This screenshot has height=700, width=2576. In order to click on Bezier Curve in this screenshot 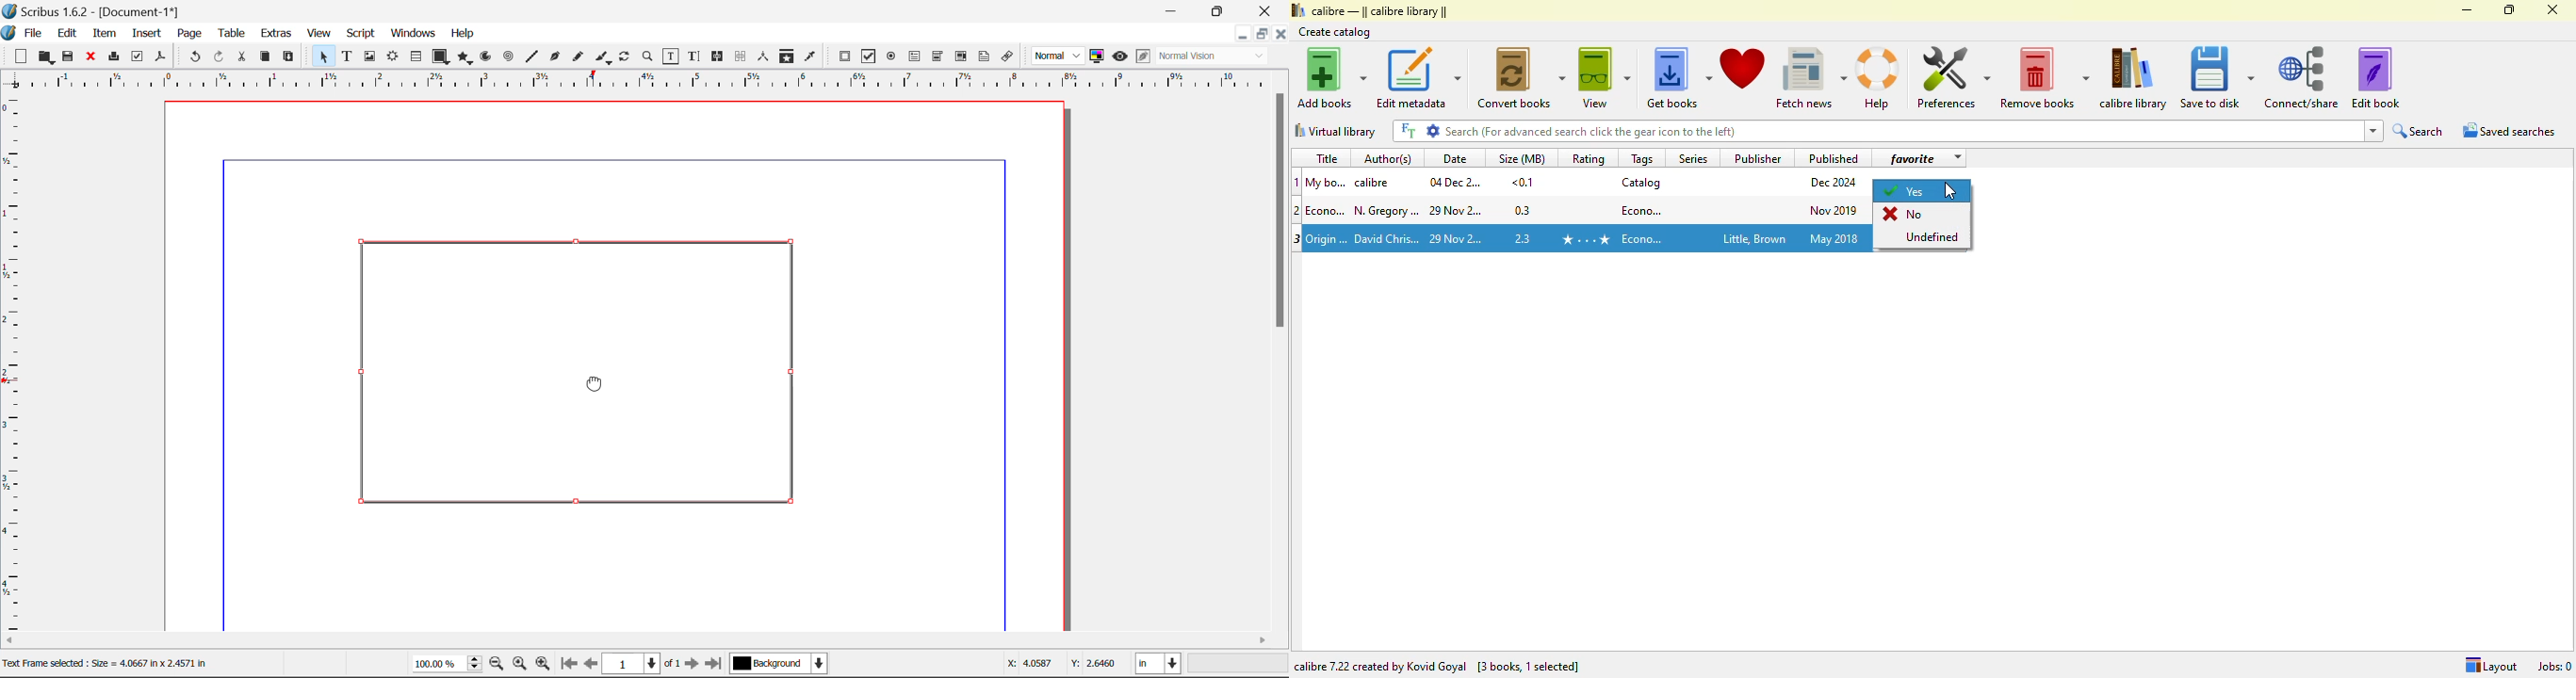, I will do `click(553, 56)`.